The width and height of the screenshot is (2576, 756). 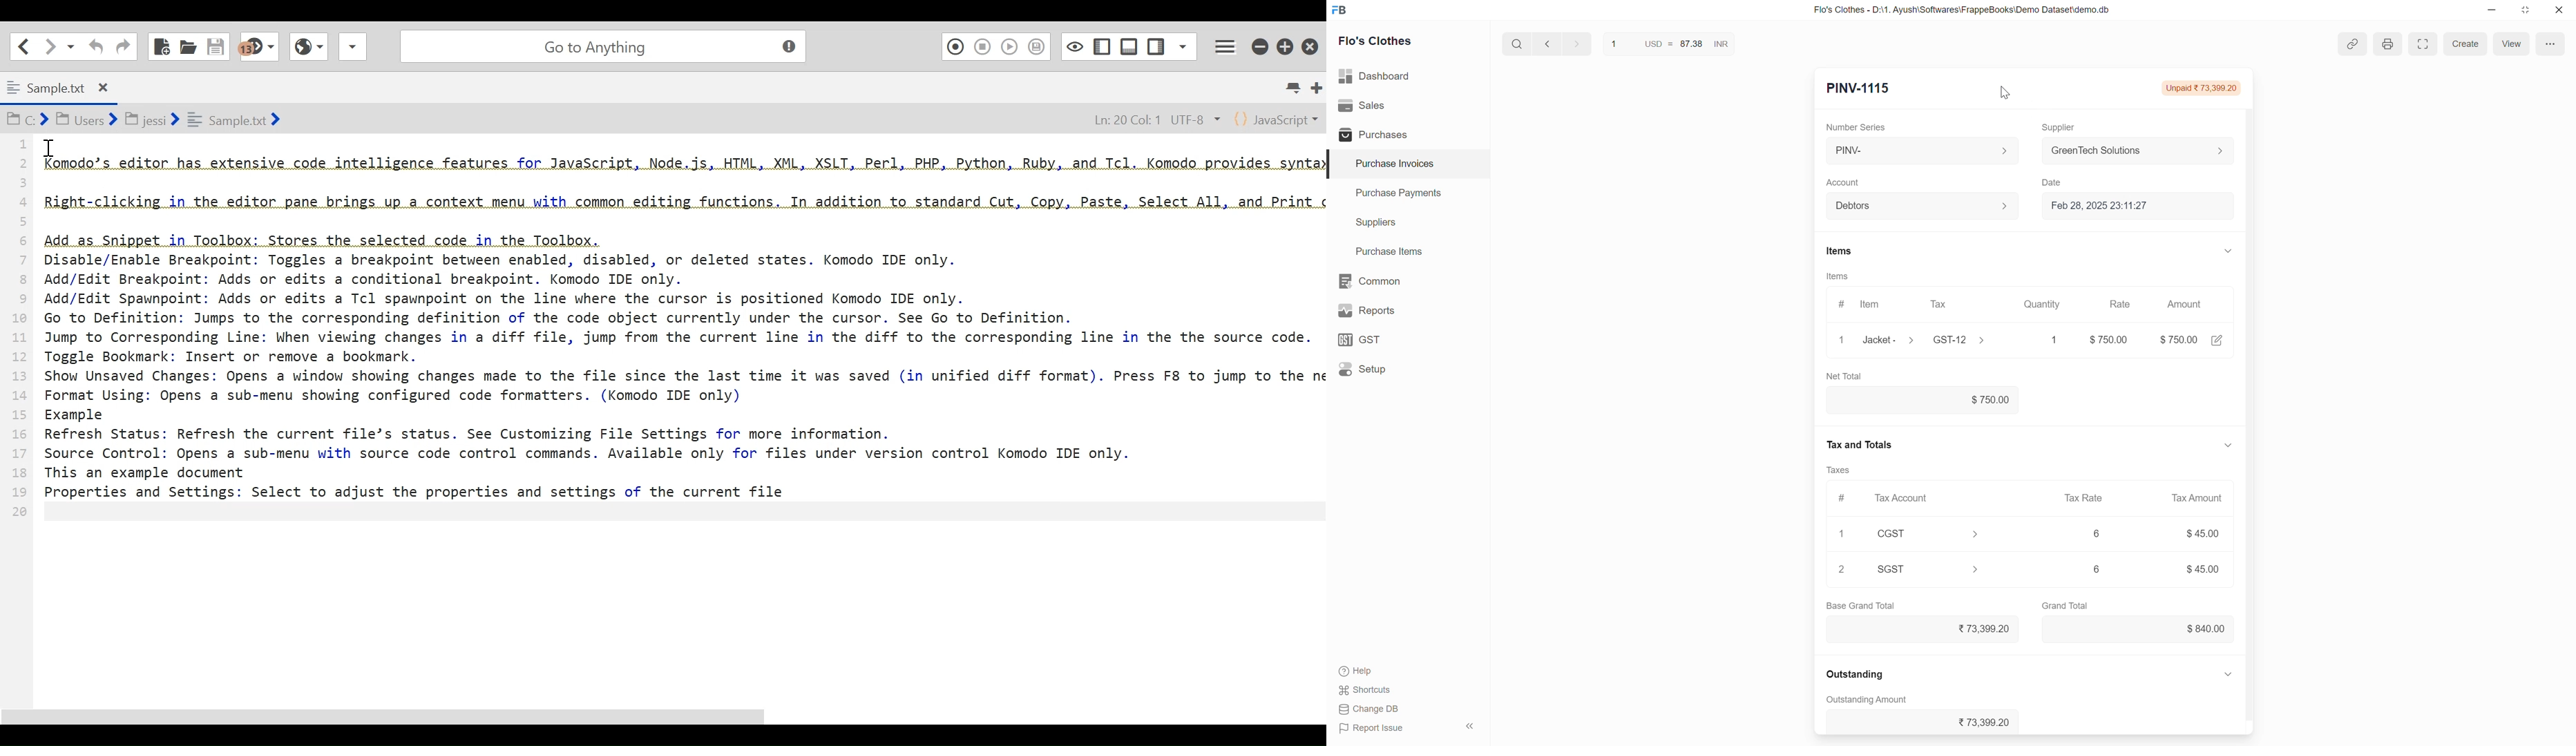 What do you see at coordinates (1339, 10) in the screenshot?
I see `Frappe Books logo` at bounding box center [1339, 10].